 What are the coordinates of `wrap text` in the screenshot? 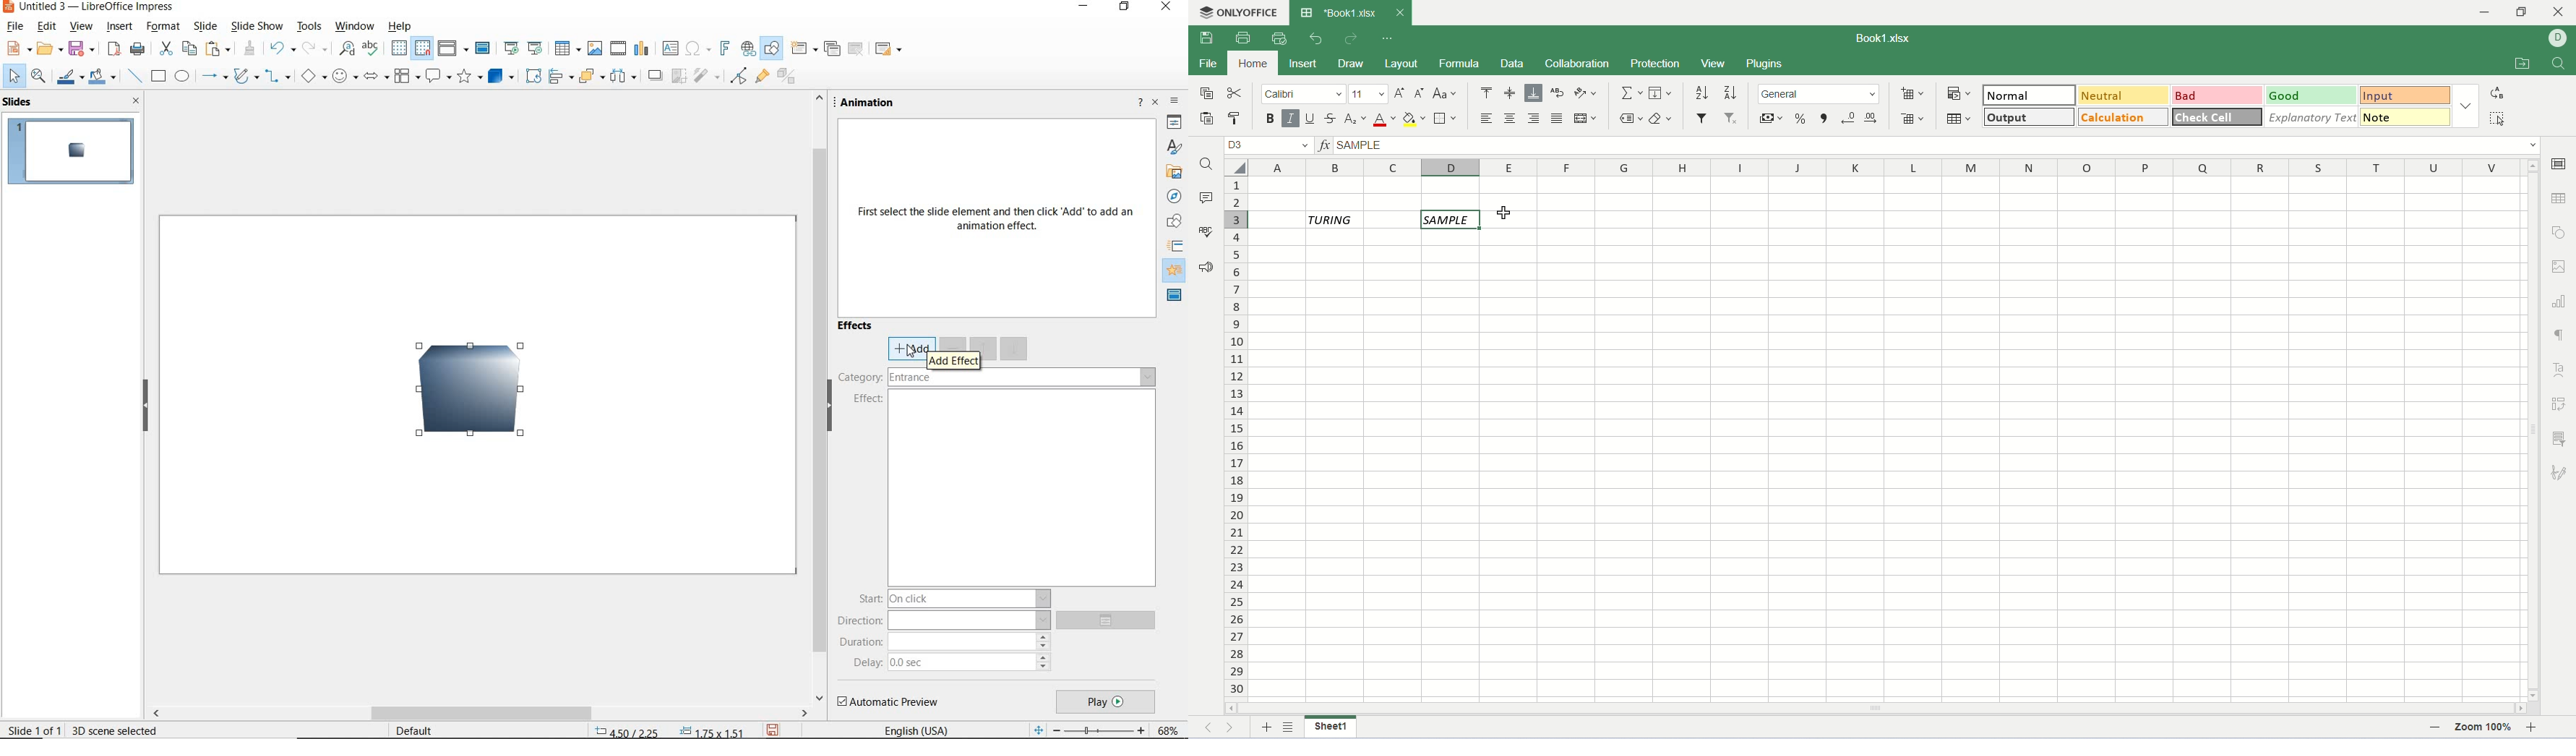 It's located at (1558, 93).